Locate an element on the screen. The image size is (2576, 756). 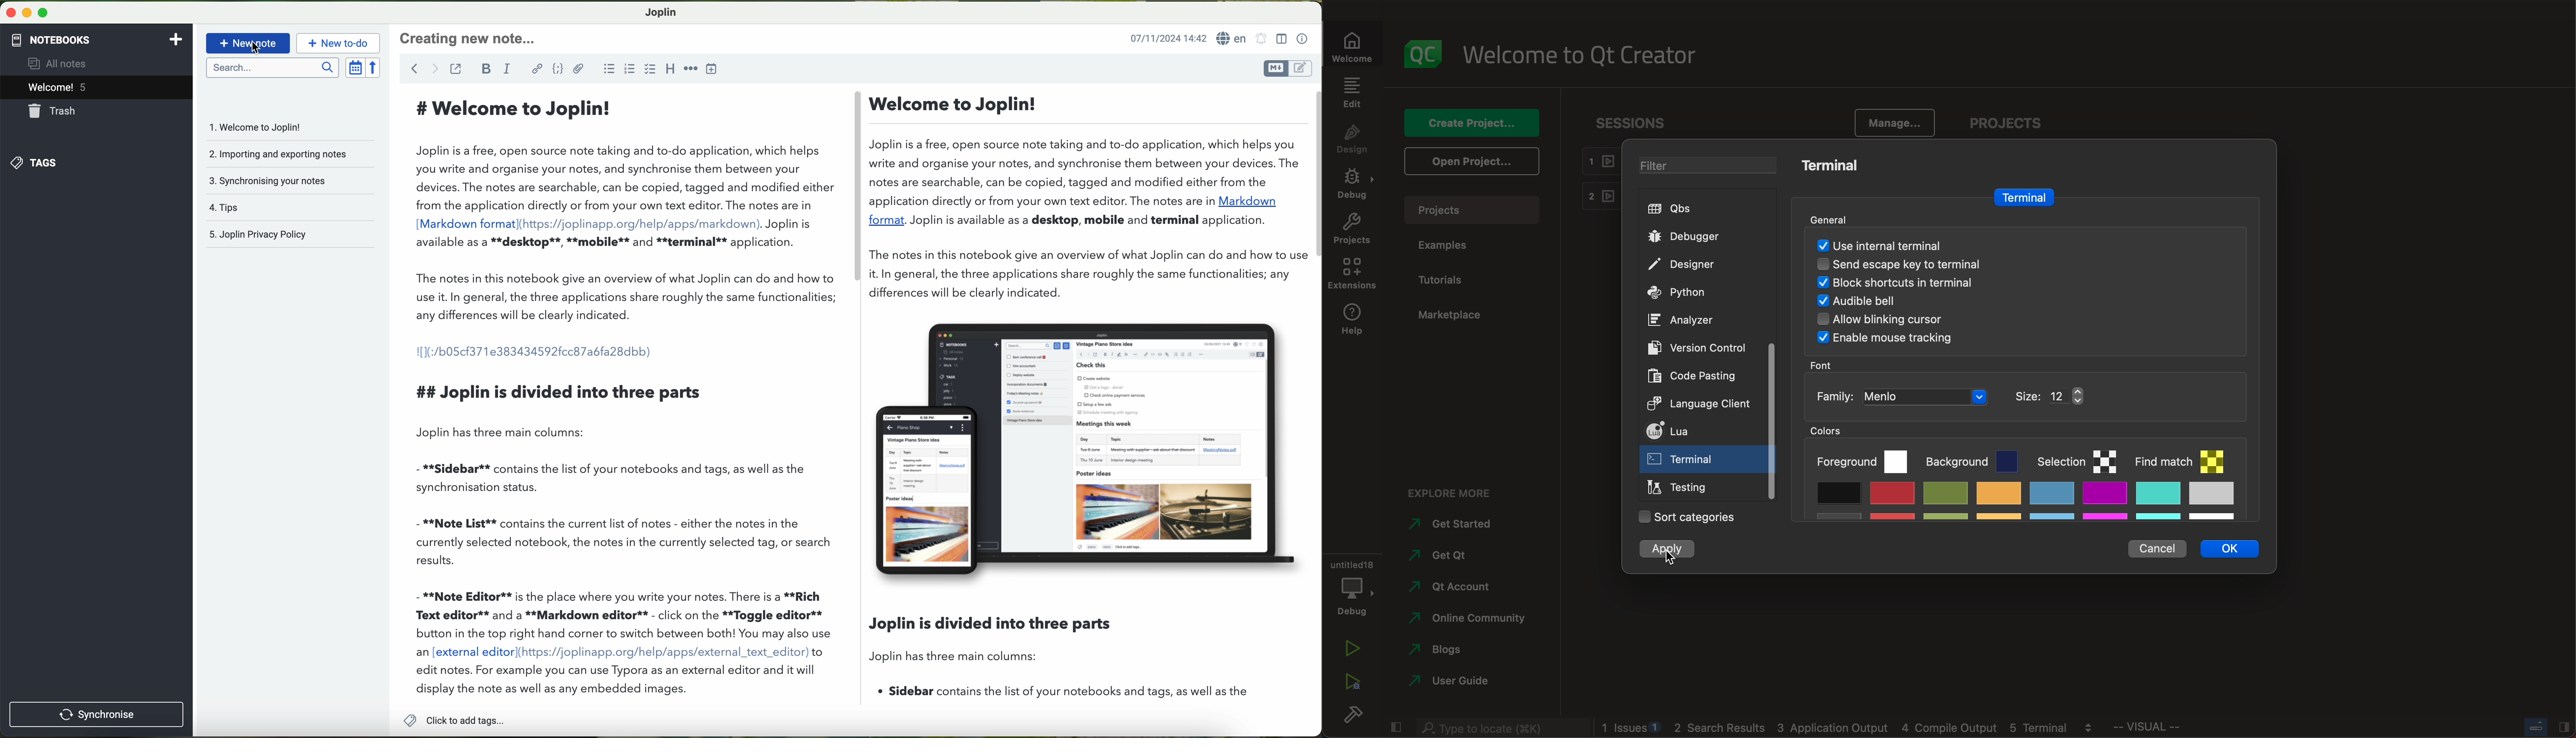
new note button is located at coordinates (249, 43).